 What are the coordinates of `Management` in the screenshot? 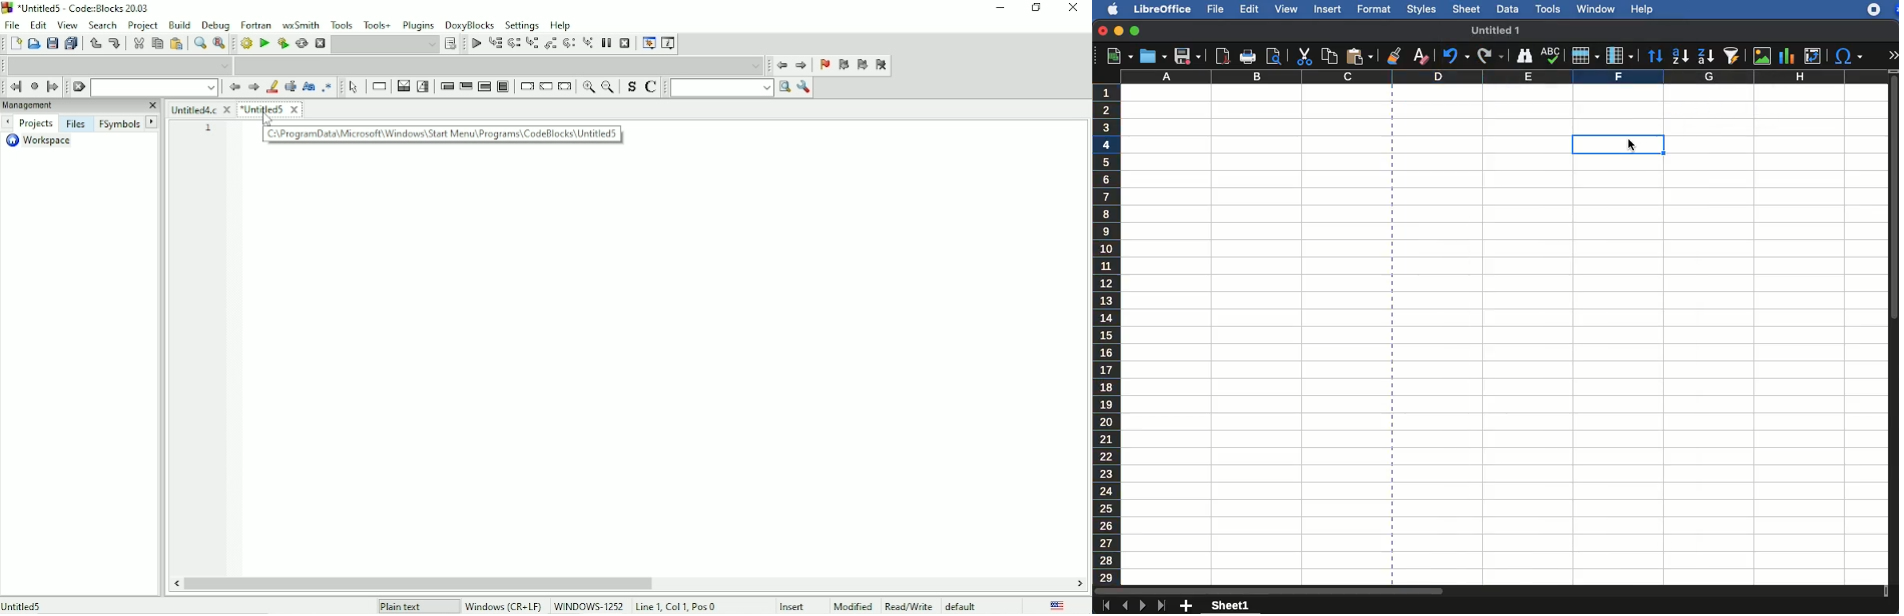 It's located at (71, 106).